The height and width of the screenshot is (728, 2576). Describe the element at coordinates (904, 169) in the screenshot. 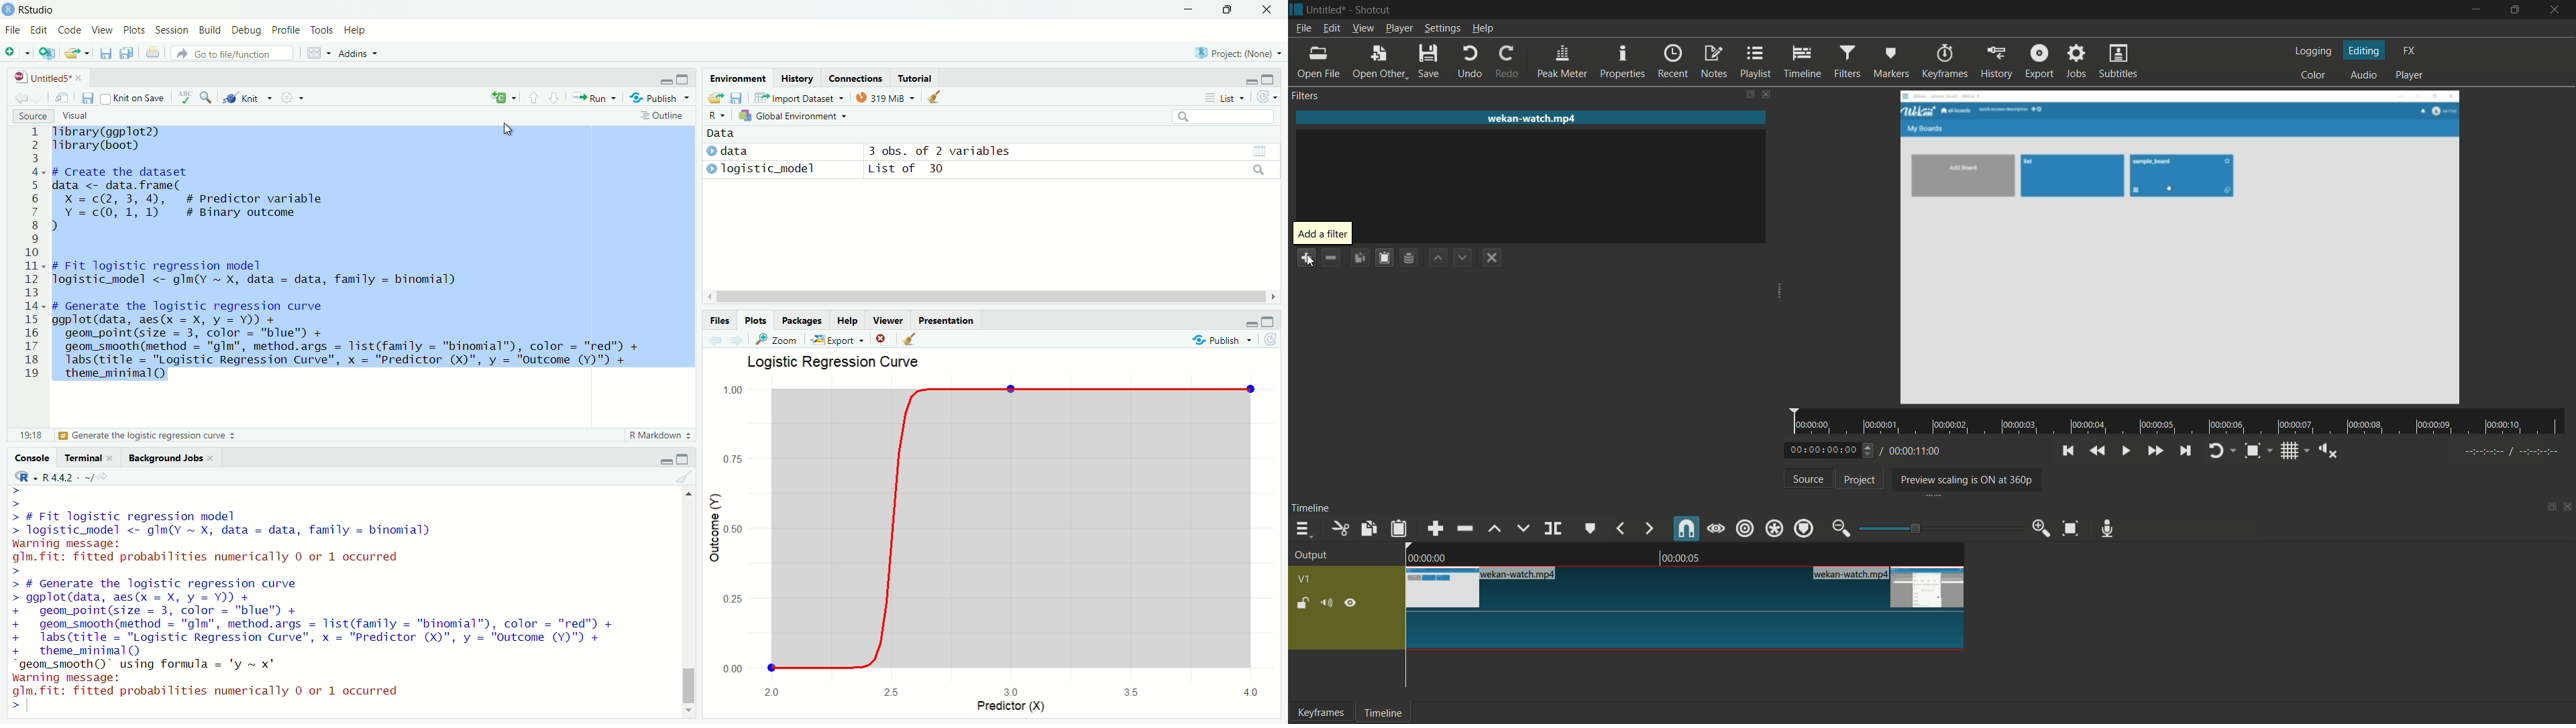

I see `List of 30` at that location.